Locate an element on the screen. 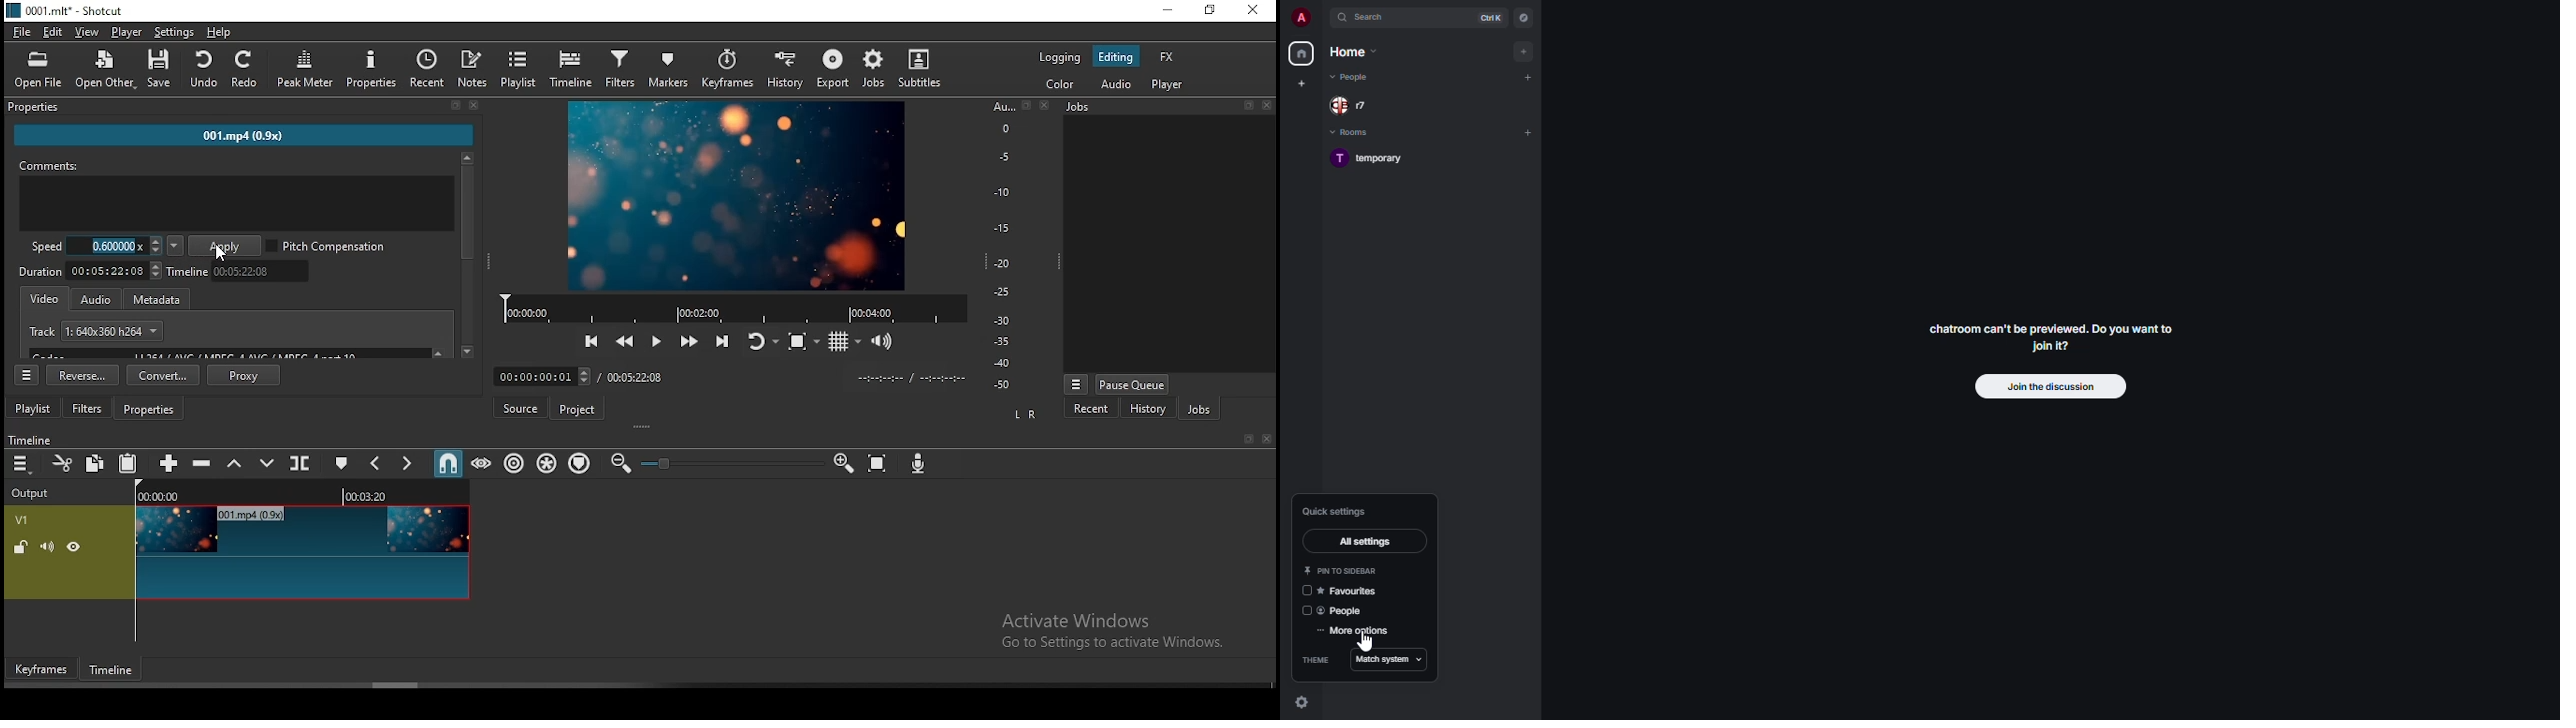 Image resolution: width=2576 pixels, height=728 pixels. add is located at coordinates (1525, 51).